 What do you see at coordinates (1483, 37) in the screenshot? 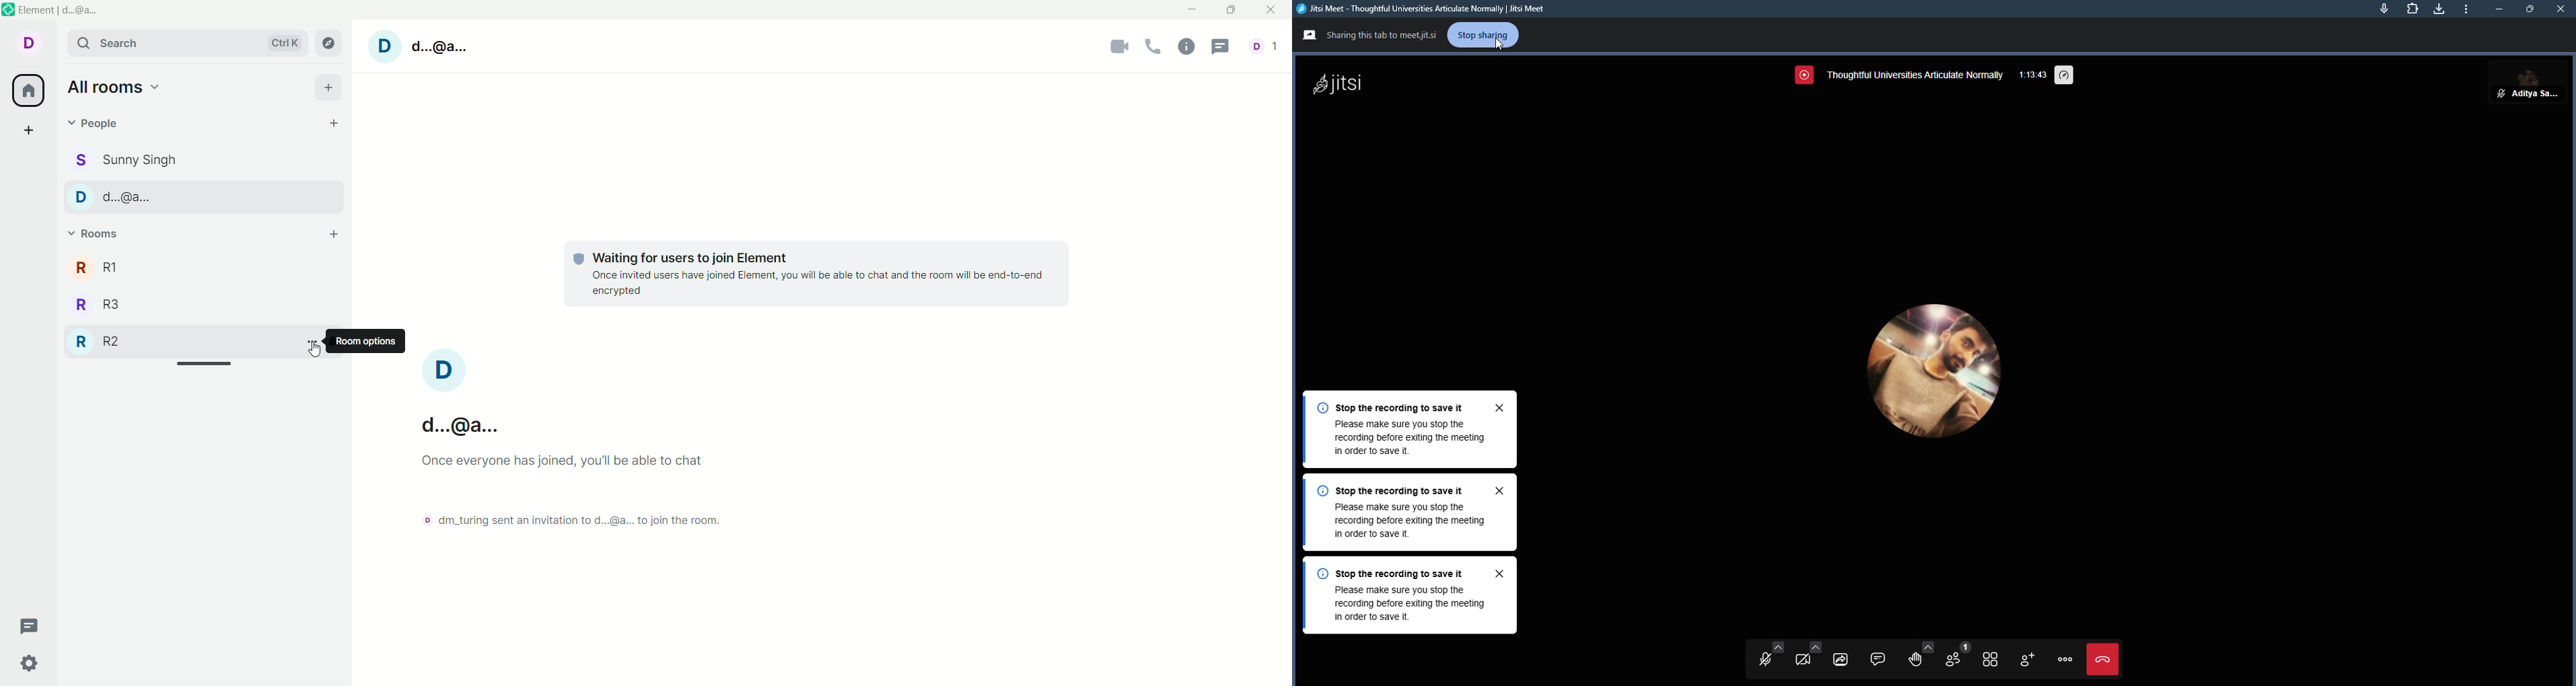
I see `stop sharing` at bounding box center [1483, 37].